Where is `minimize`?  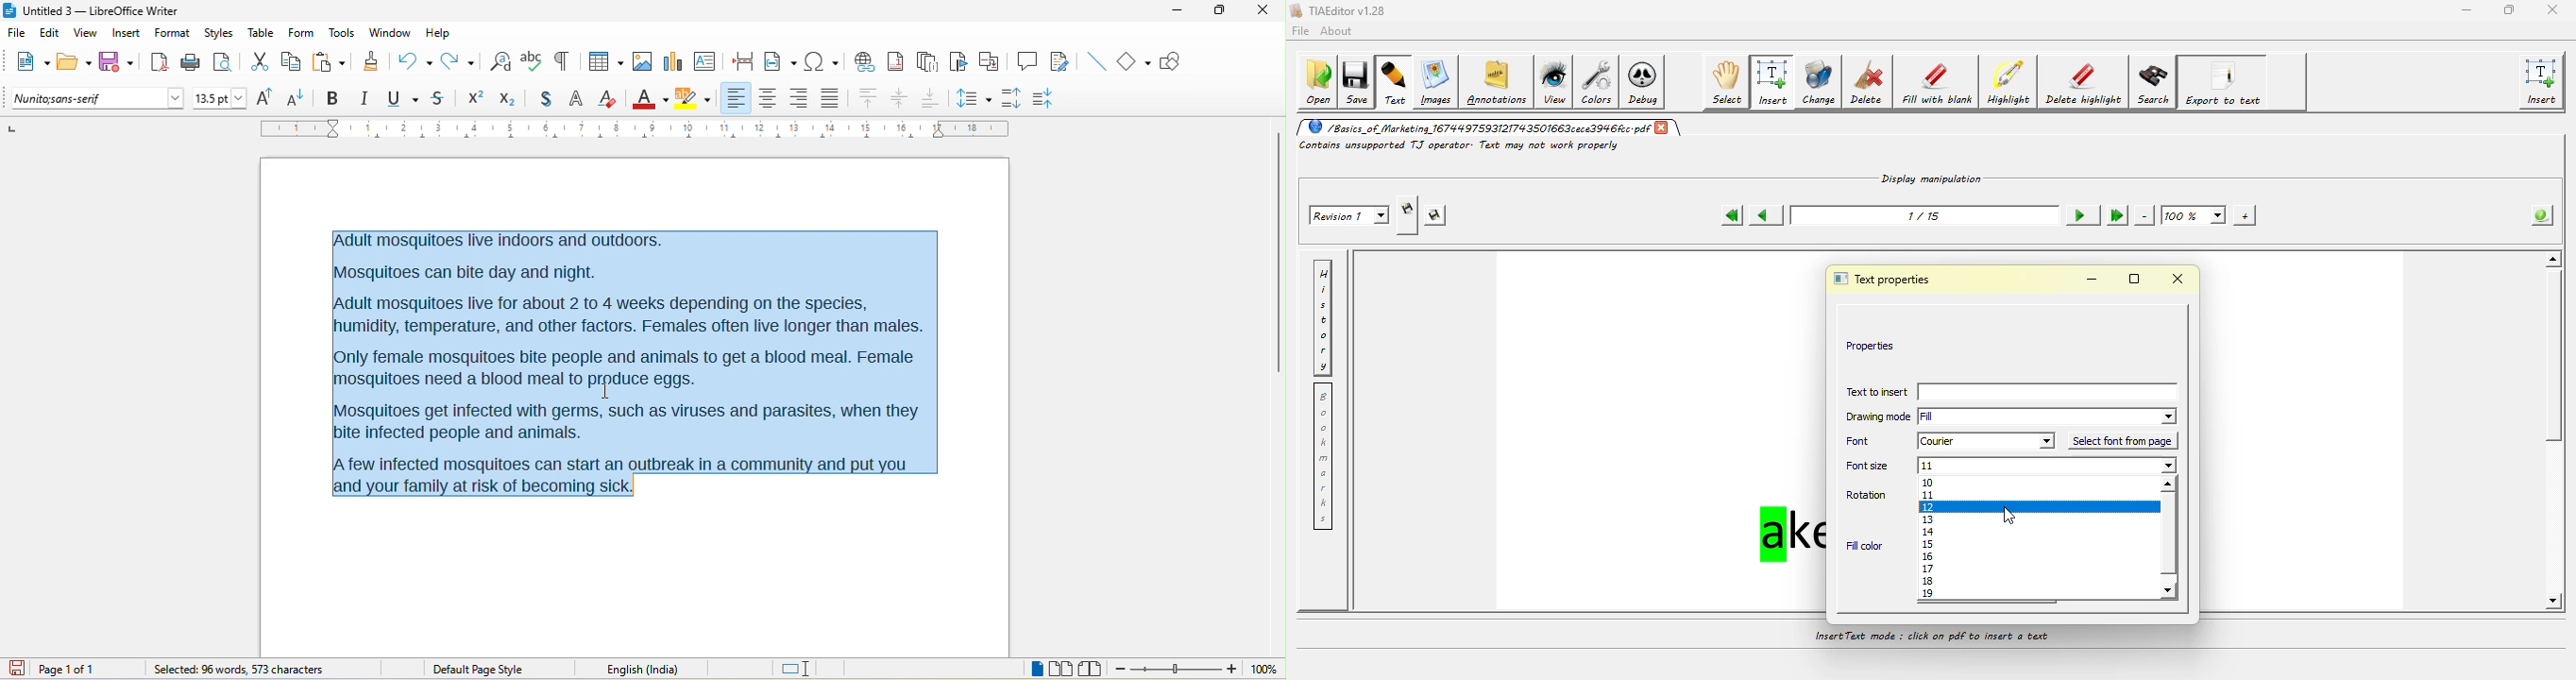
minimize is located at coordinates (1183, 16).